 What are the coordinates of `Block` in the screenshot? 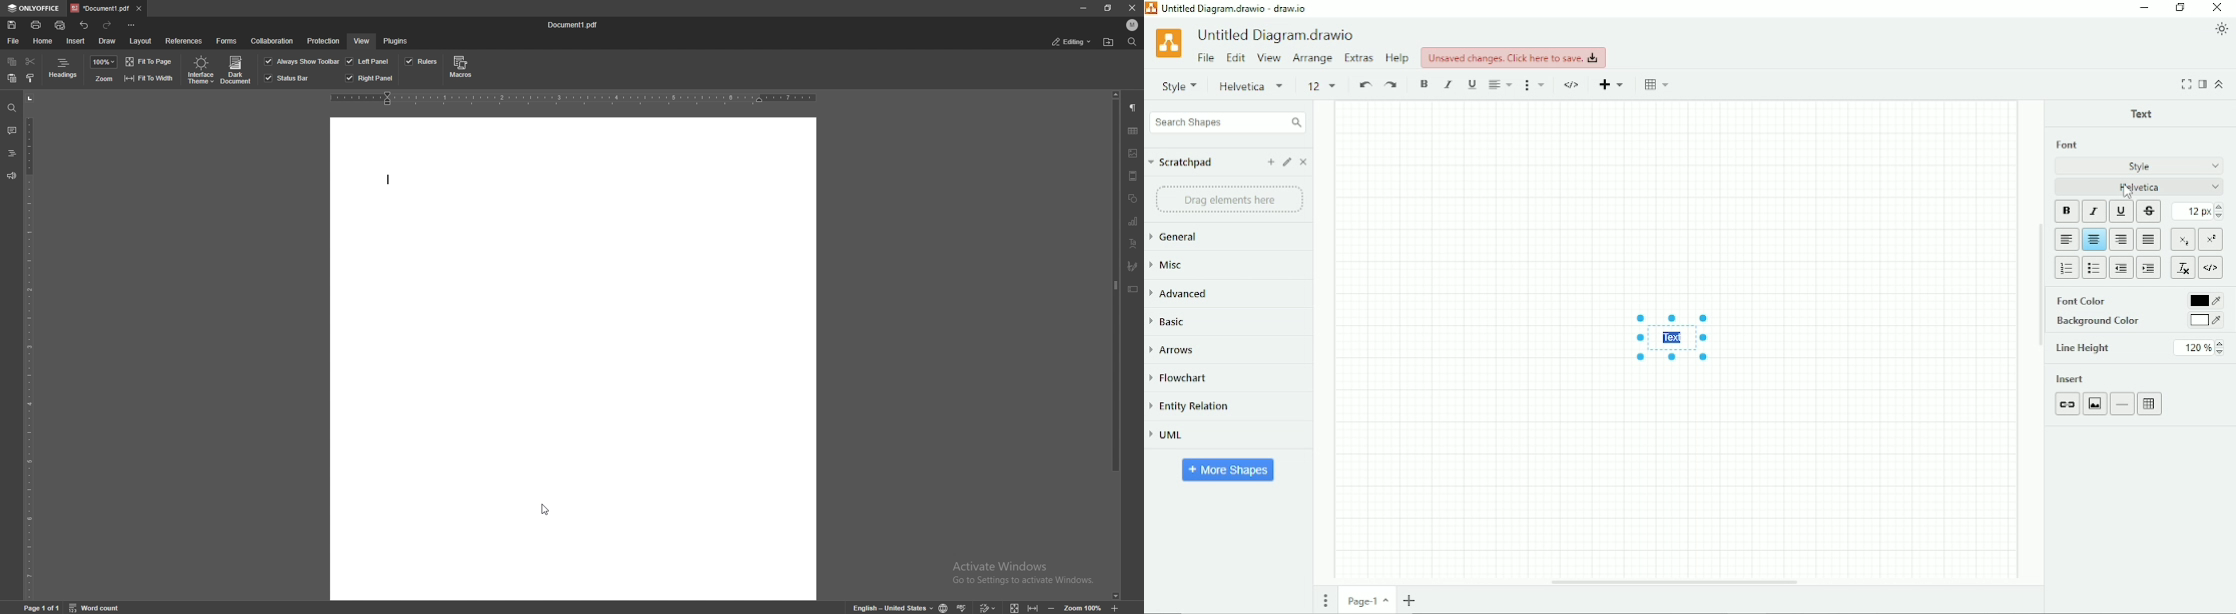 It's located at (2149, 239).